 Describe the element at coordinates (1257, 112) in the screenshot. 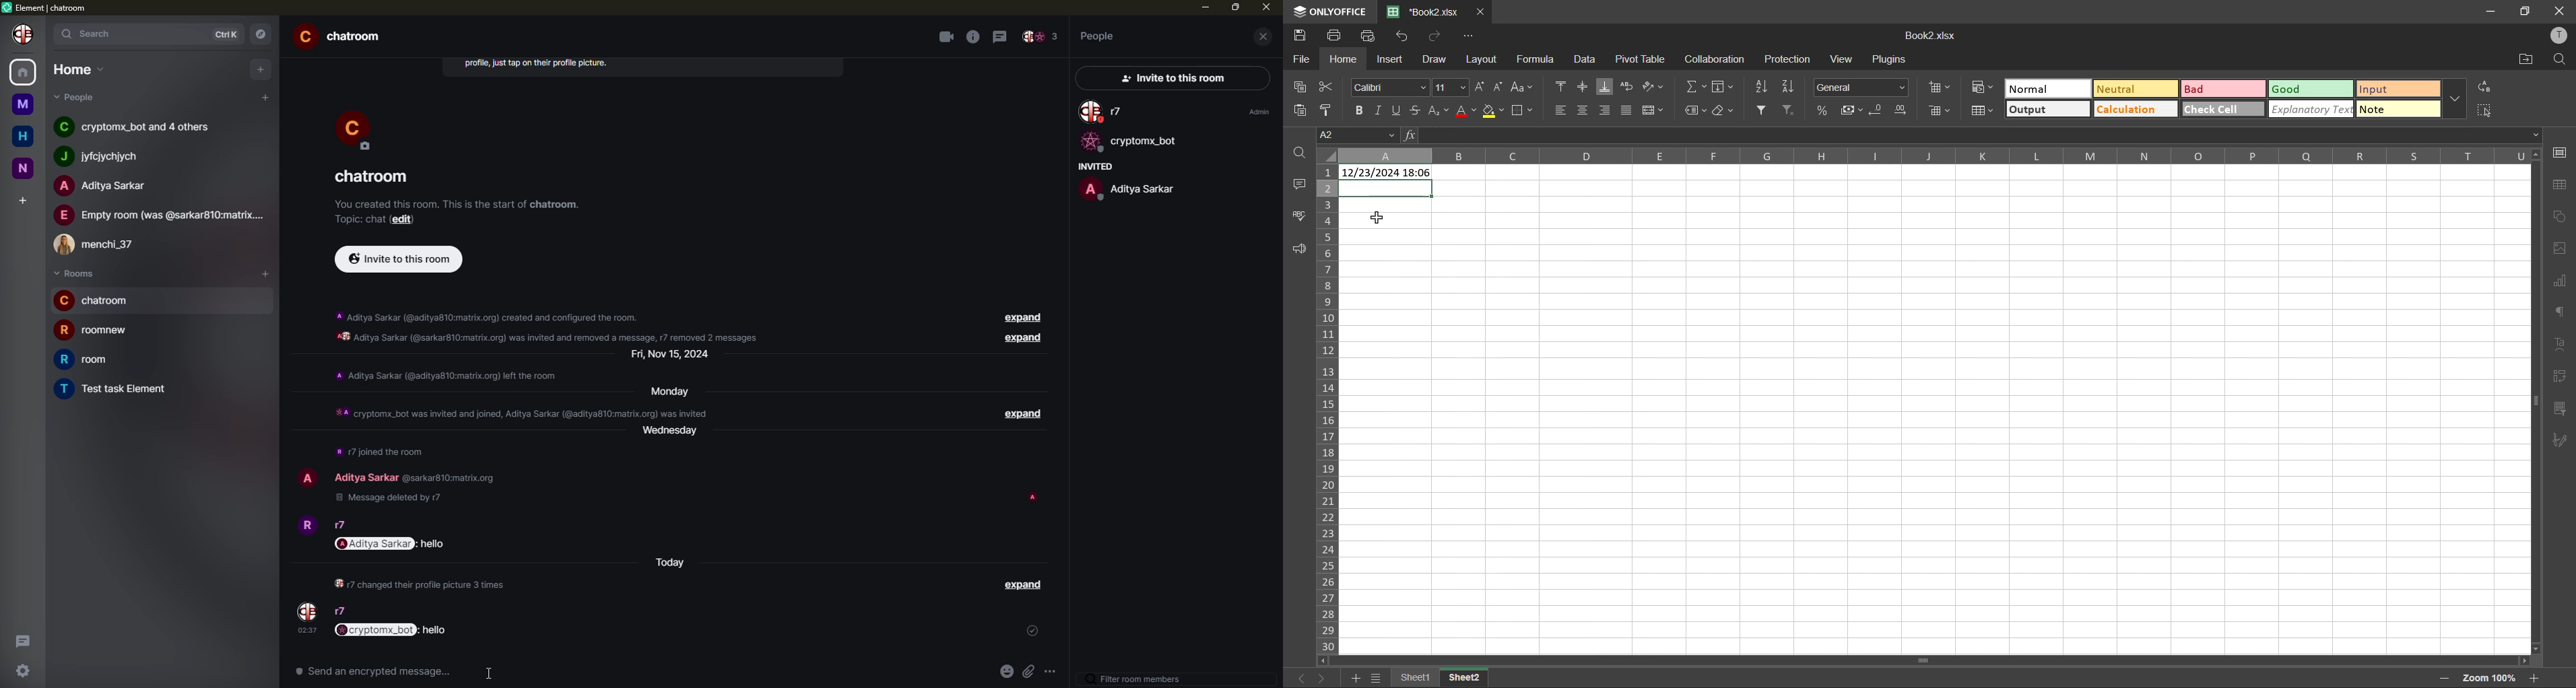

I see `admin` at that location.